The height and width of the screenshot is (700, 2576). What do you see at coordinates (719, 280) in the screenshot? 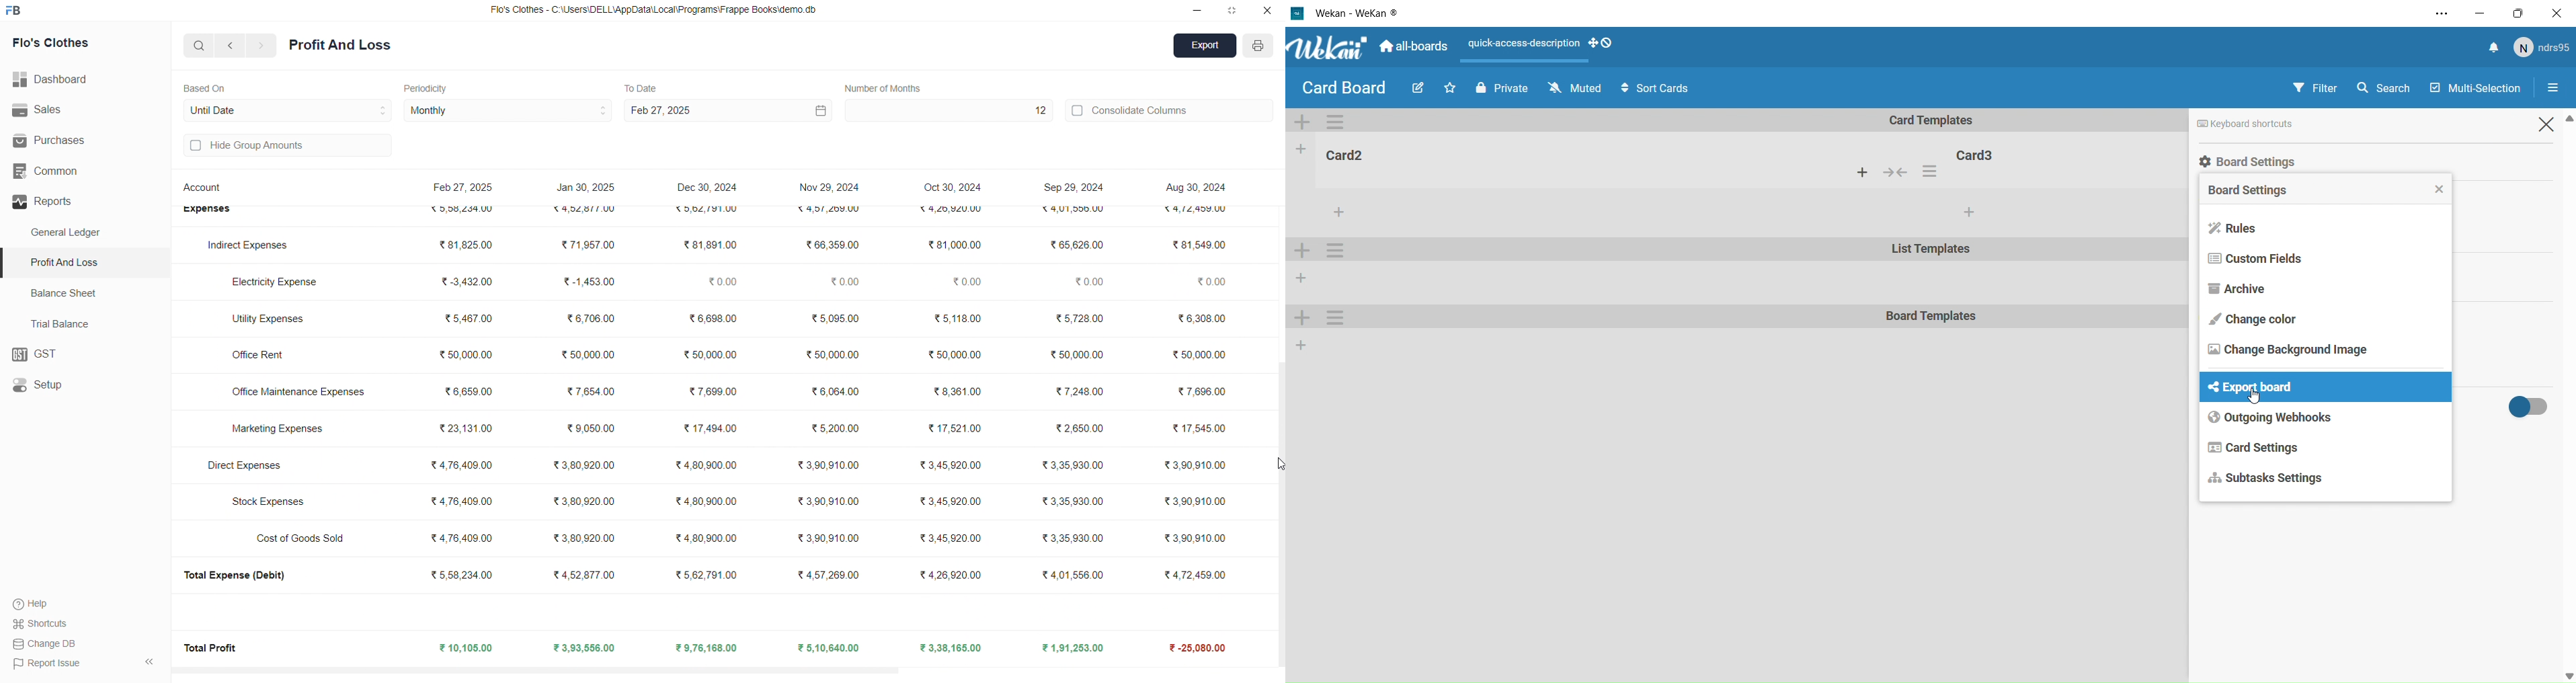
I see `₹0.00` at bounding box center [719, 280].